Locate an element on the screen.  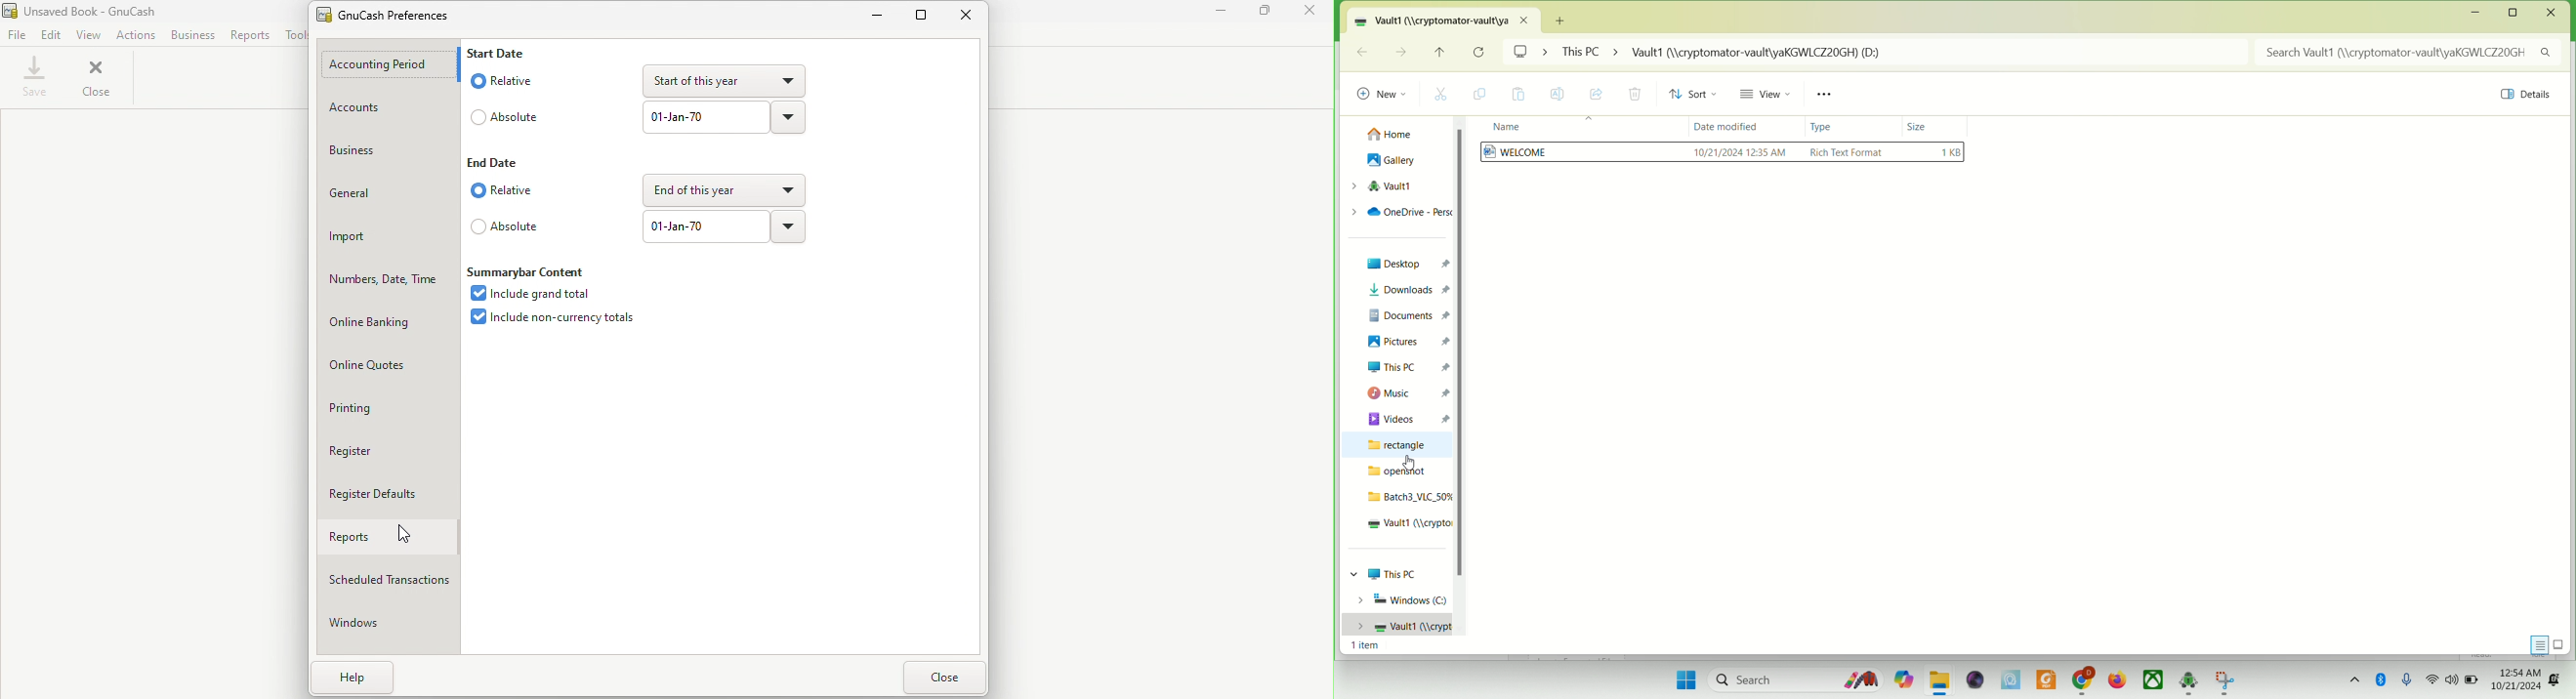
Close is located at coordinates (972, 19).